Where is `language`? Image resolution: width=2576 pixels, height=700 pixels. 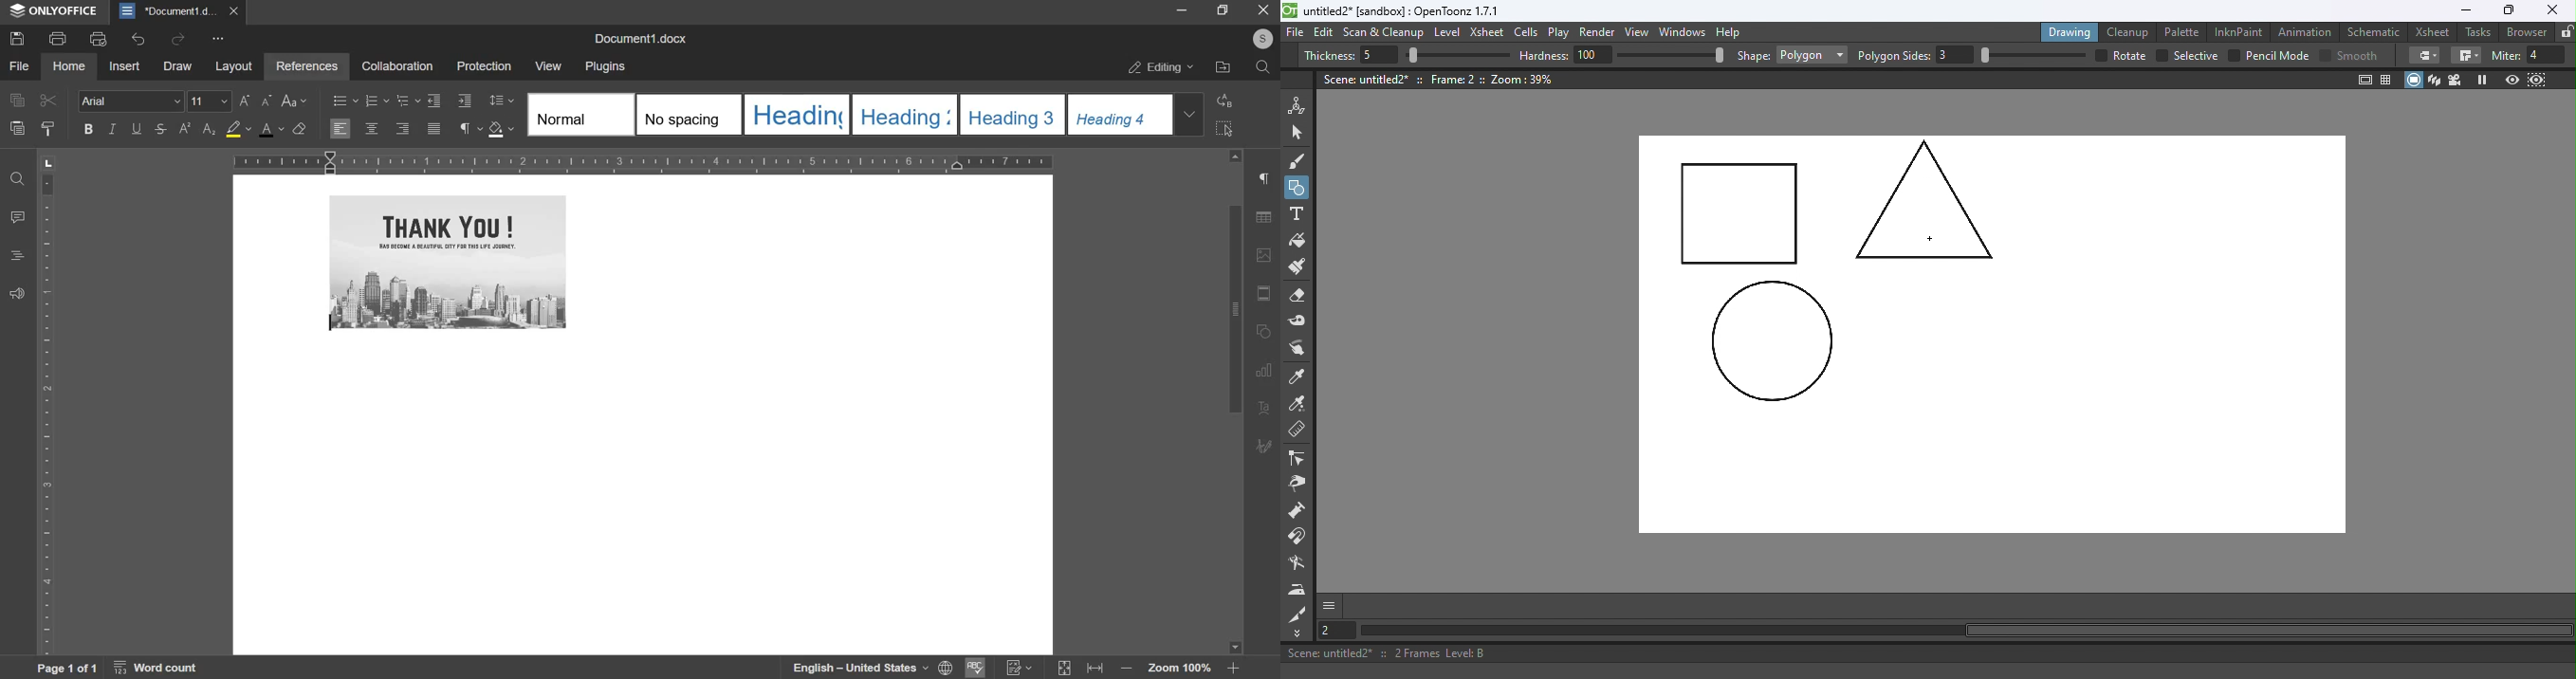
language is located at coordinates (851, 668).